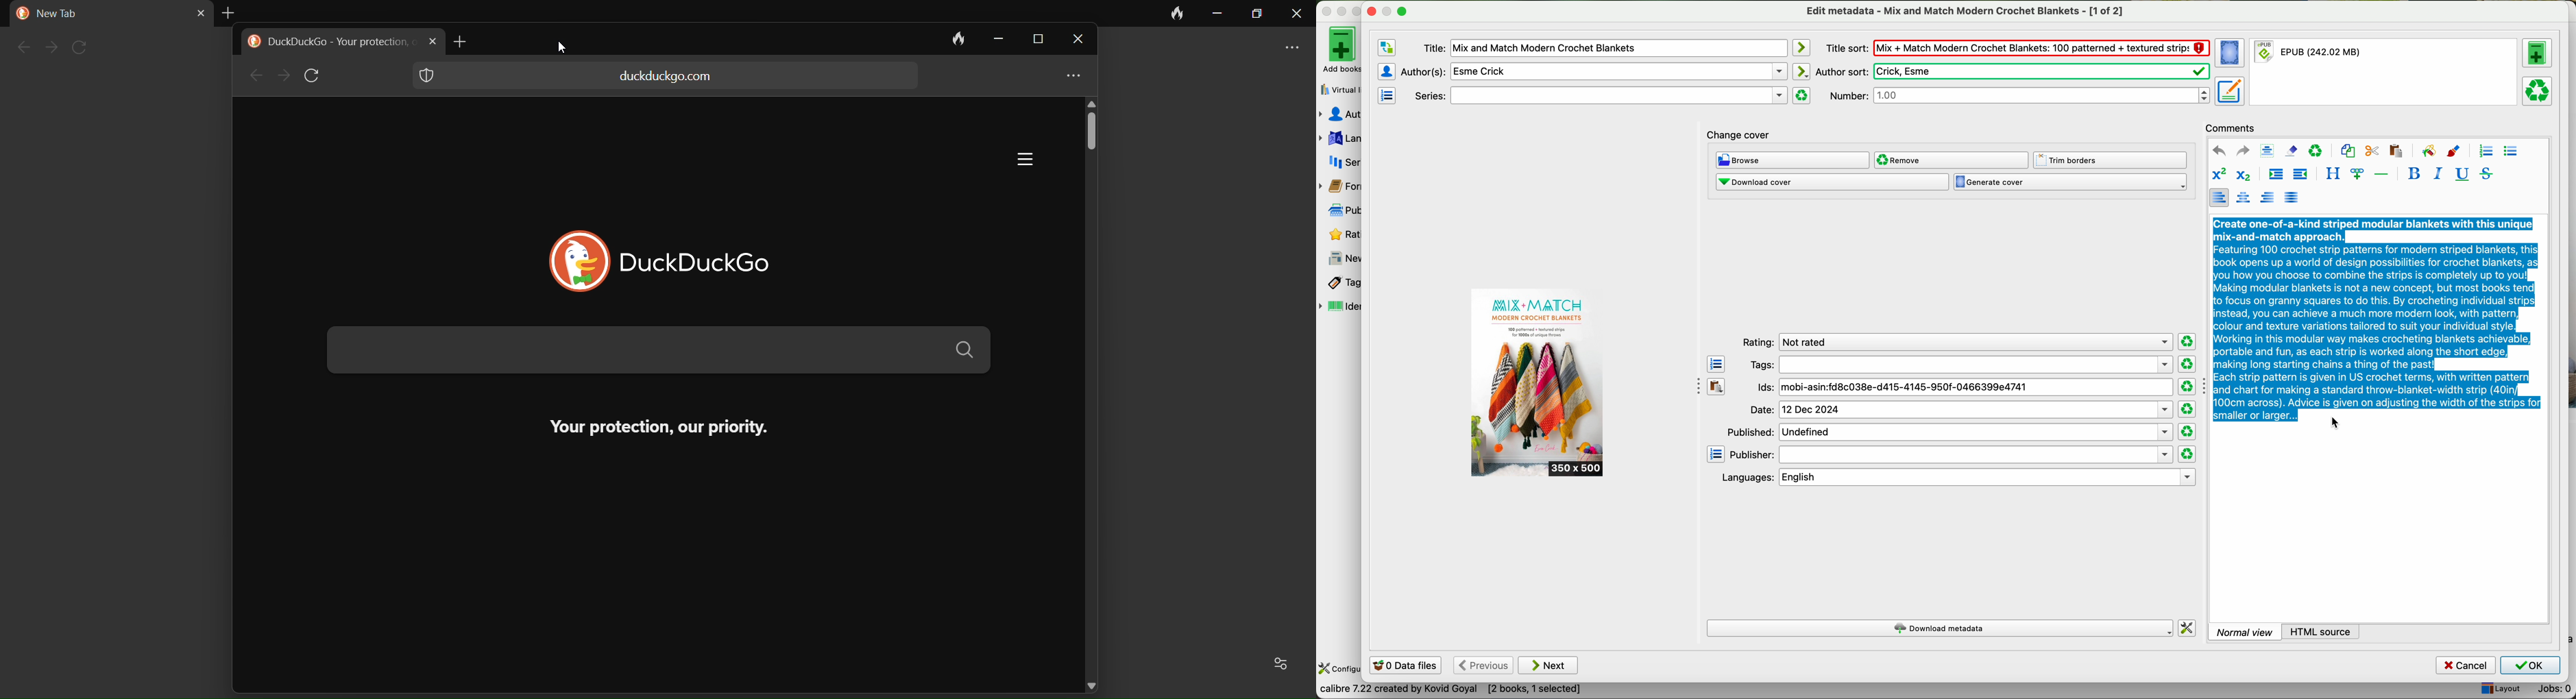 Image resolution: width=2576 pixels, height=700 pixels. What do you see at coordinates (2243, 150) in the screenshot?
I see `redo` at bounding box center [2243, 150].